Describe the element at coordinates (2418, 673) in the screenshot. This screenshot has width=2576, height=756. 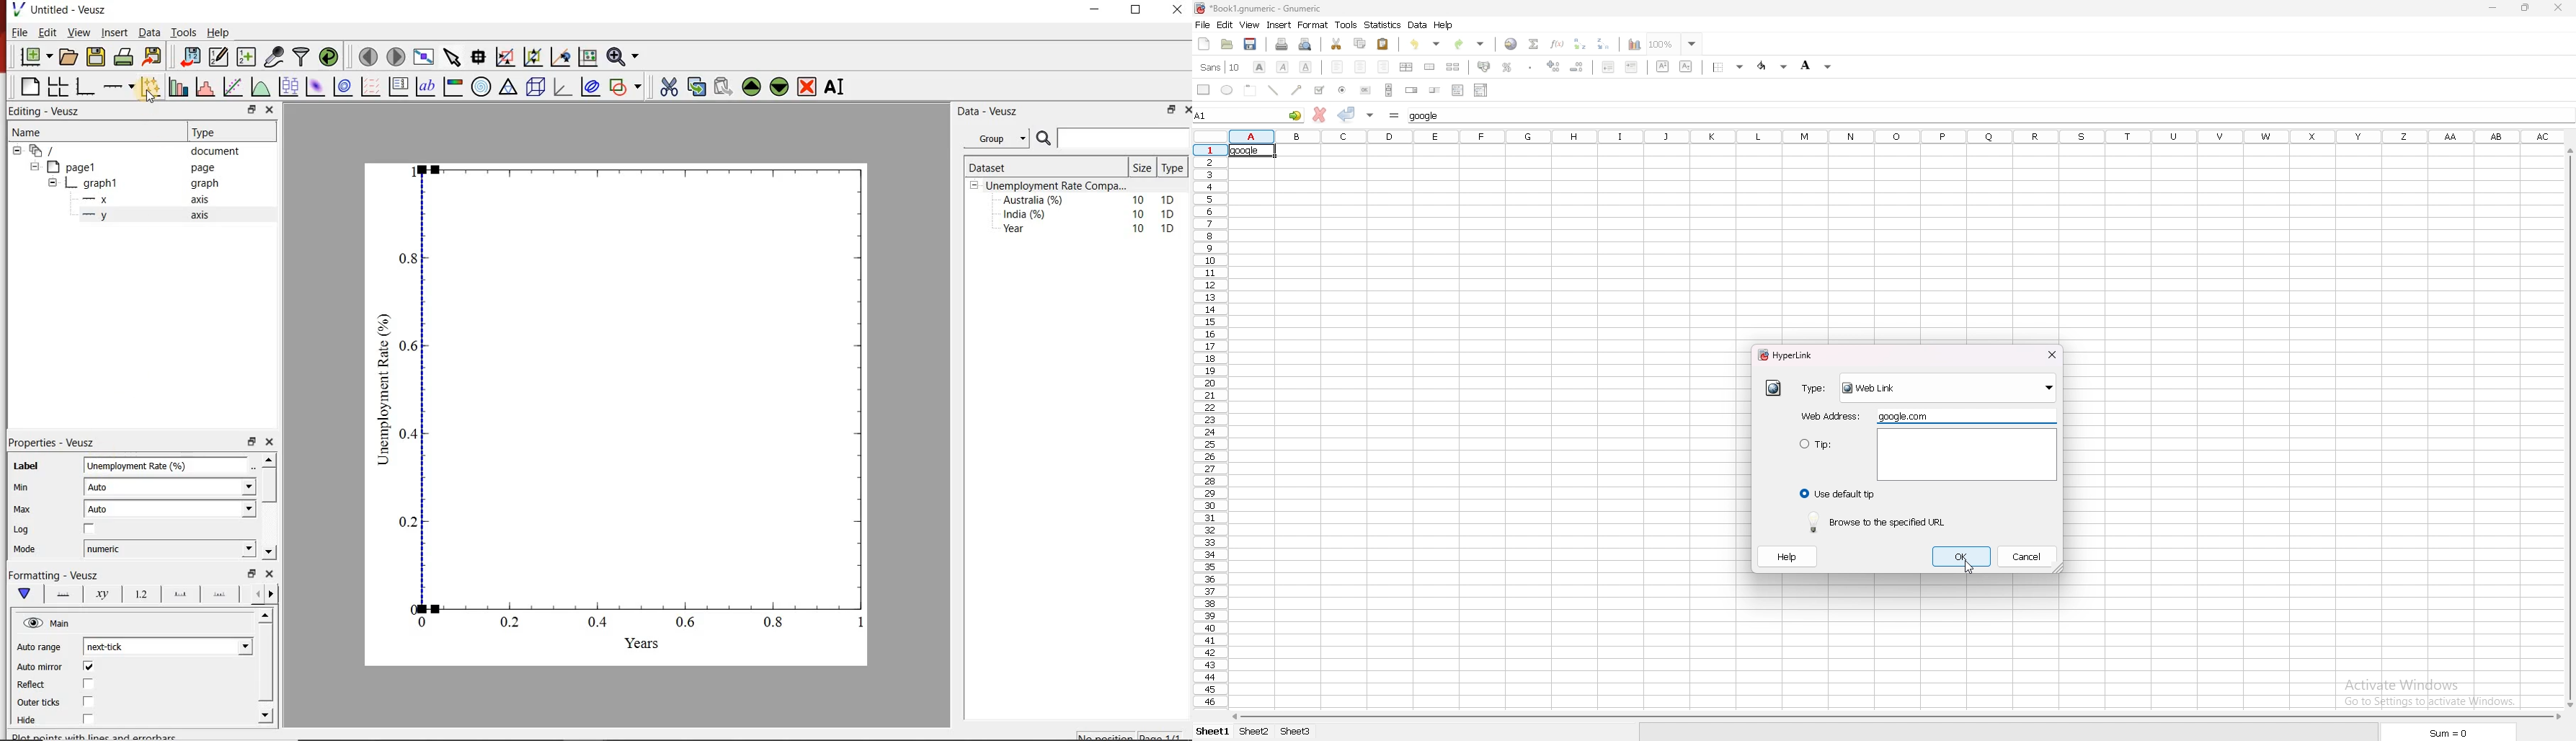
I see `Activate Windows Go to Settings to activate windows` at that location.